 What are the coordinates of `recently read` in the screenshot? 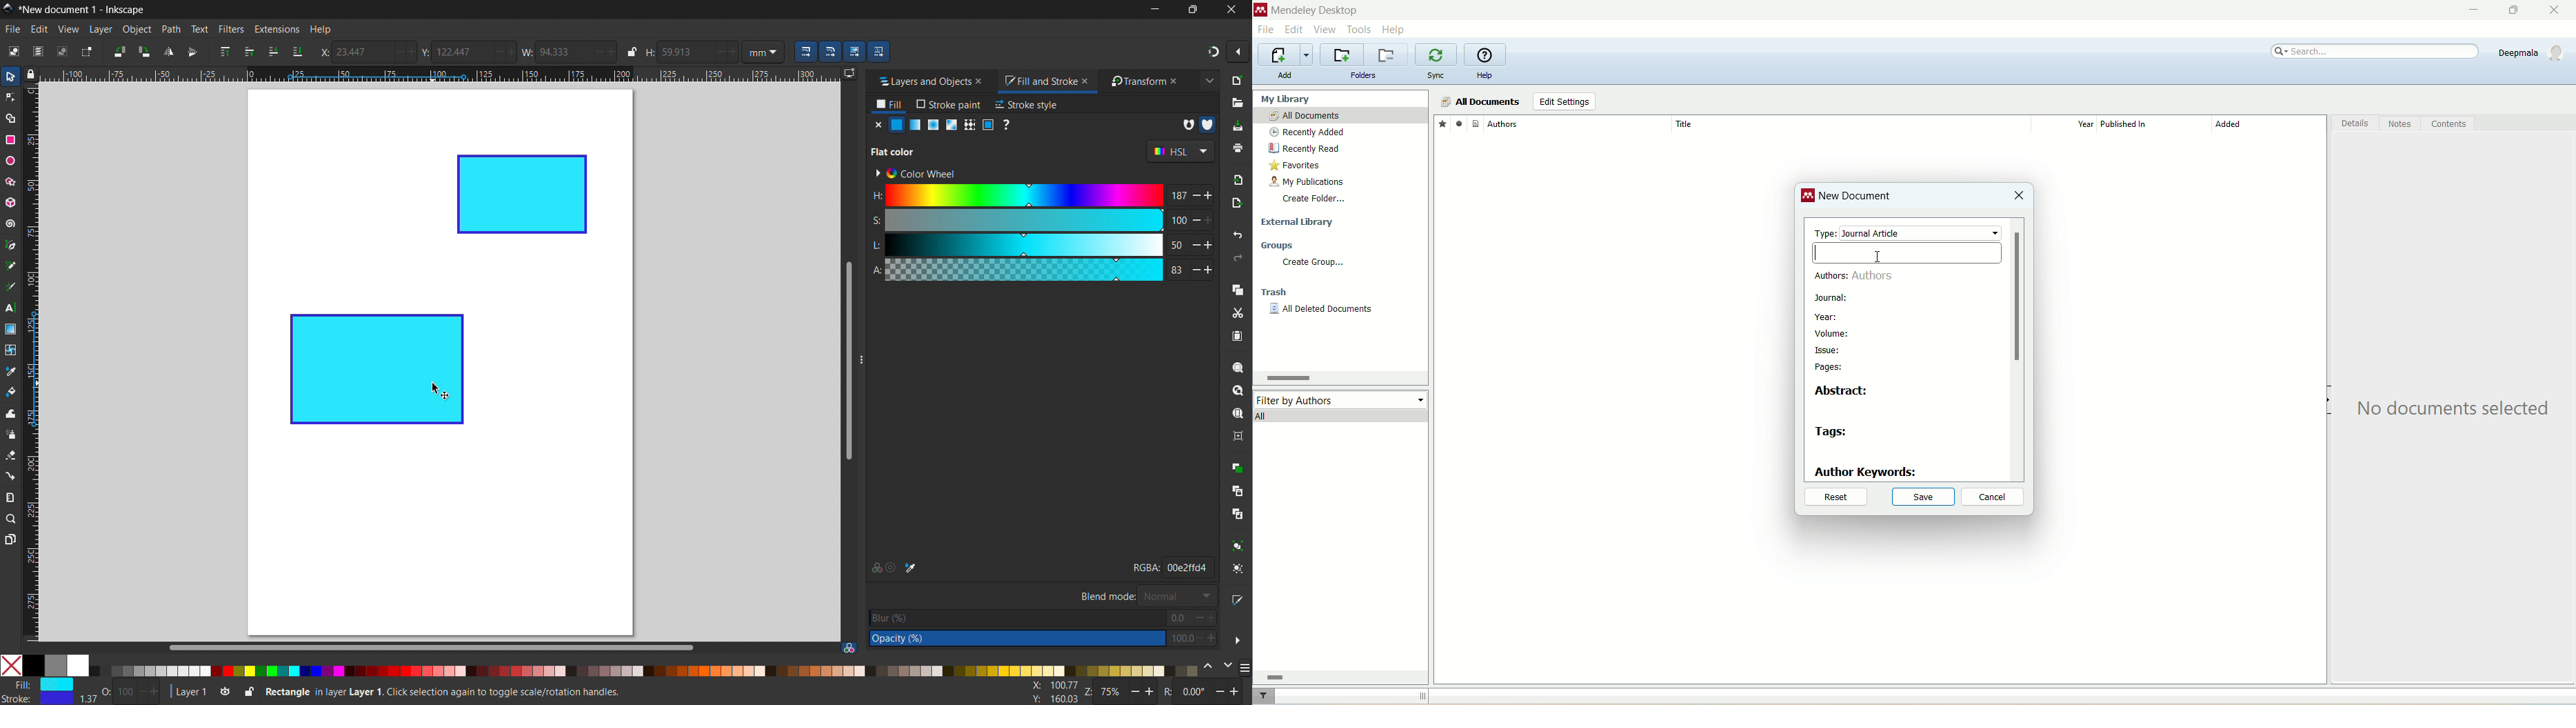 It's located at (1304, 148).